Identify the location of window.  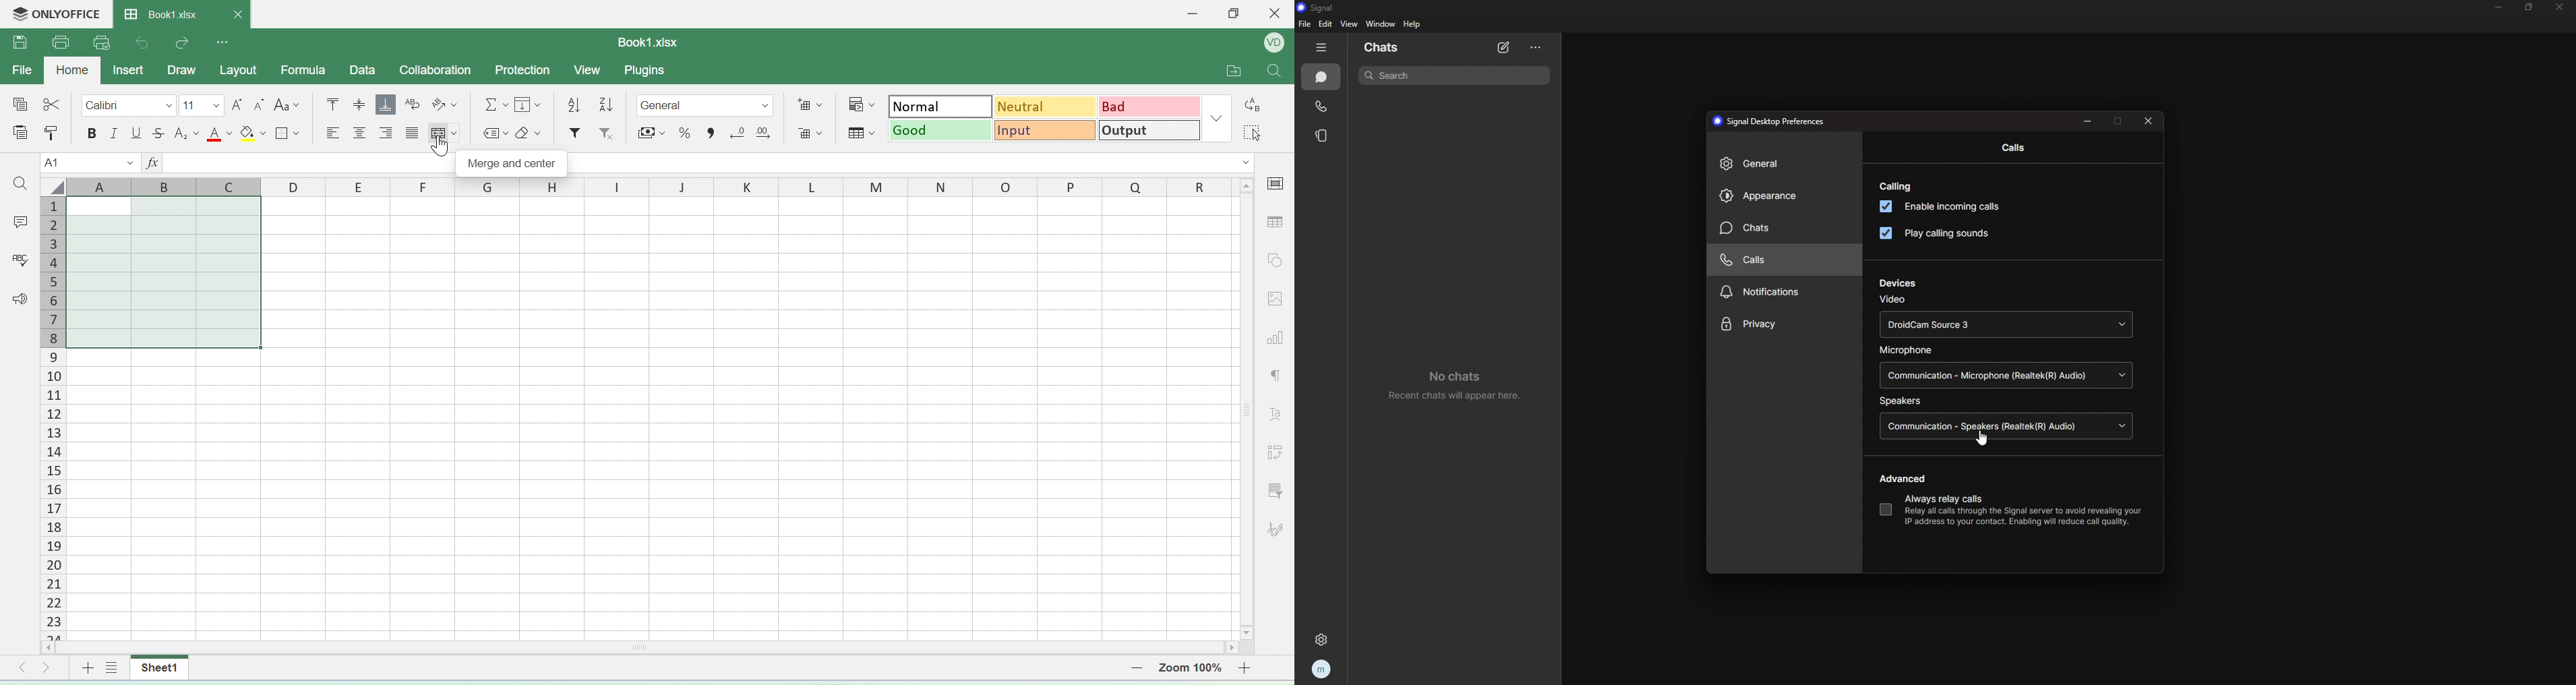
(1381, 24).